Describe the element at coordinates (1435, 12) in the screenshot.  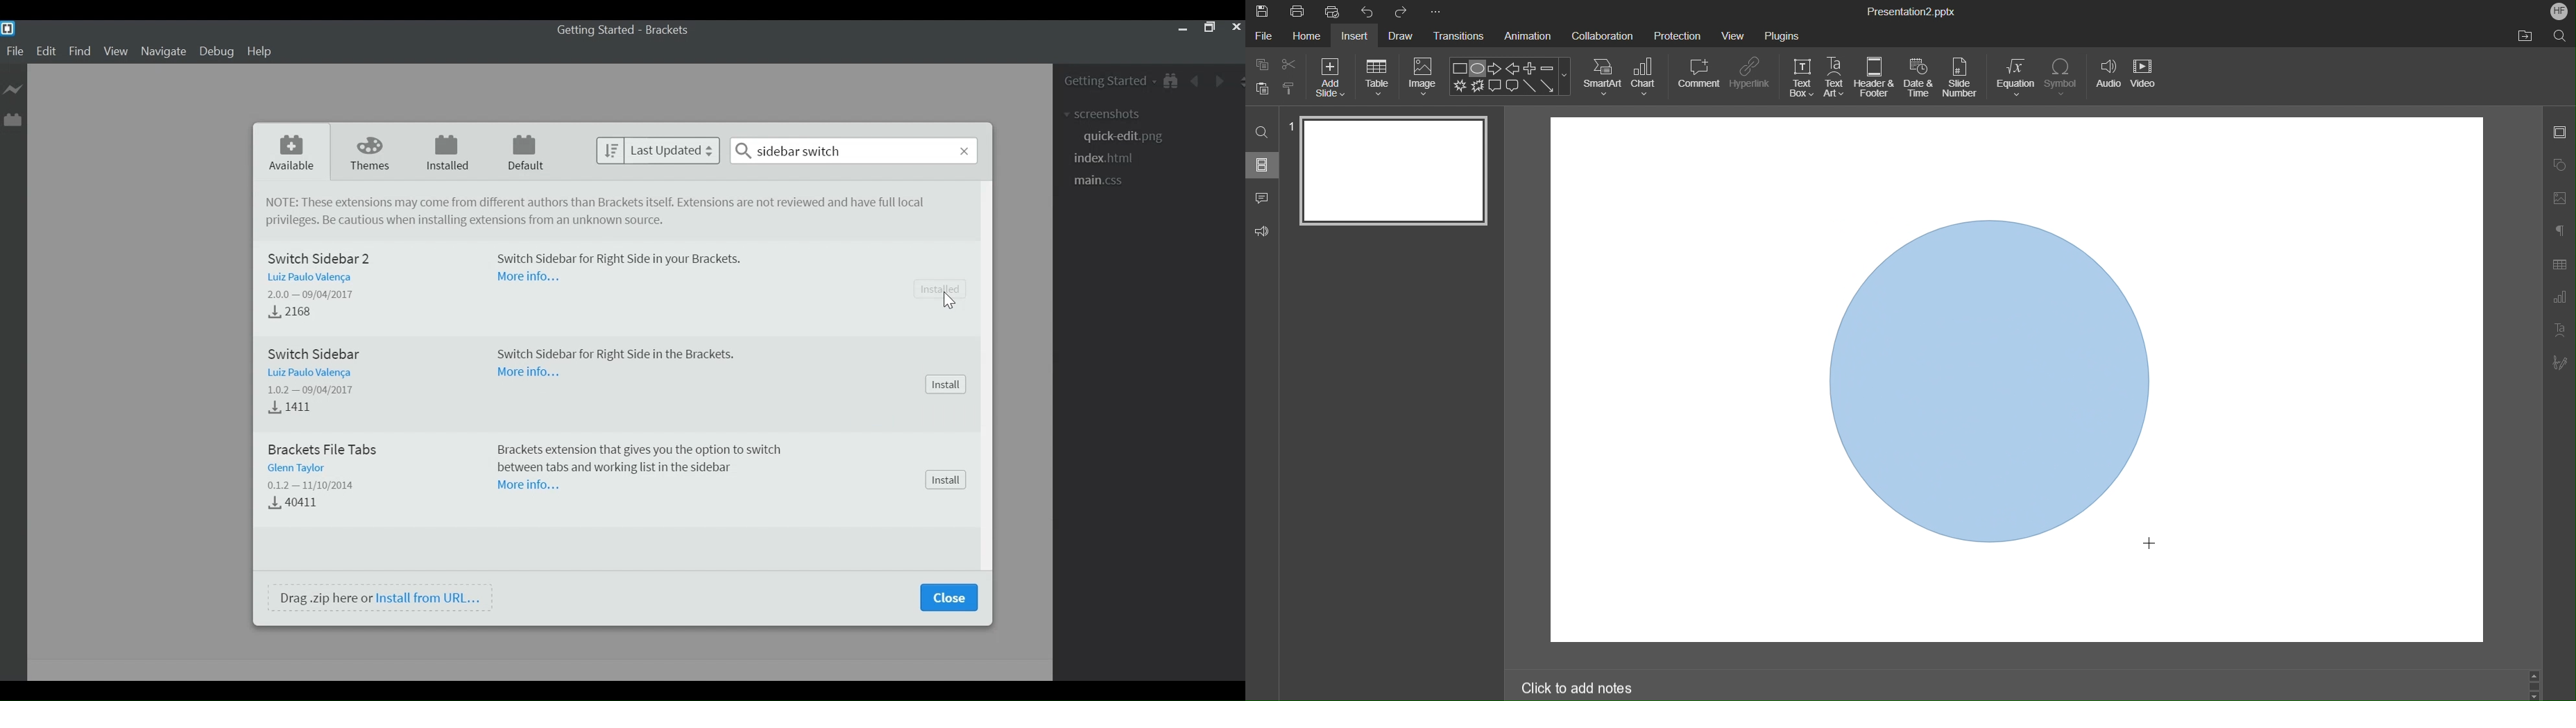
I see `More` at that location.